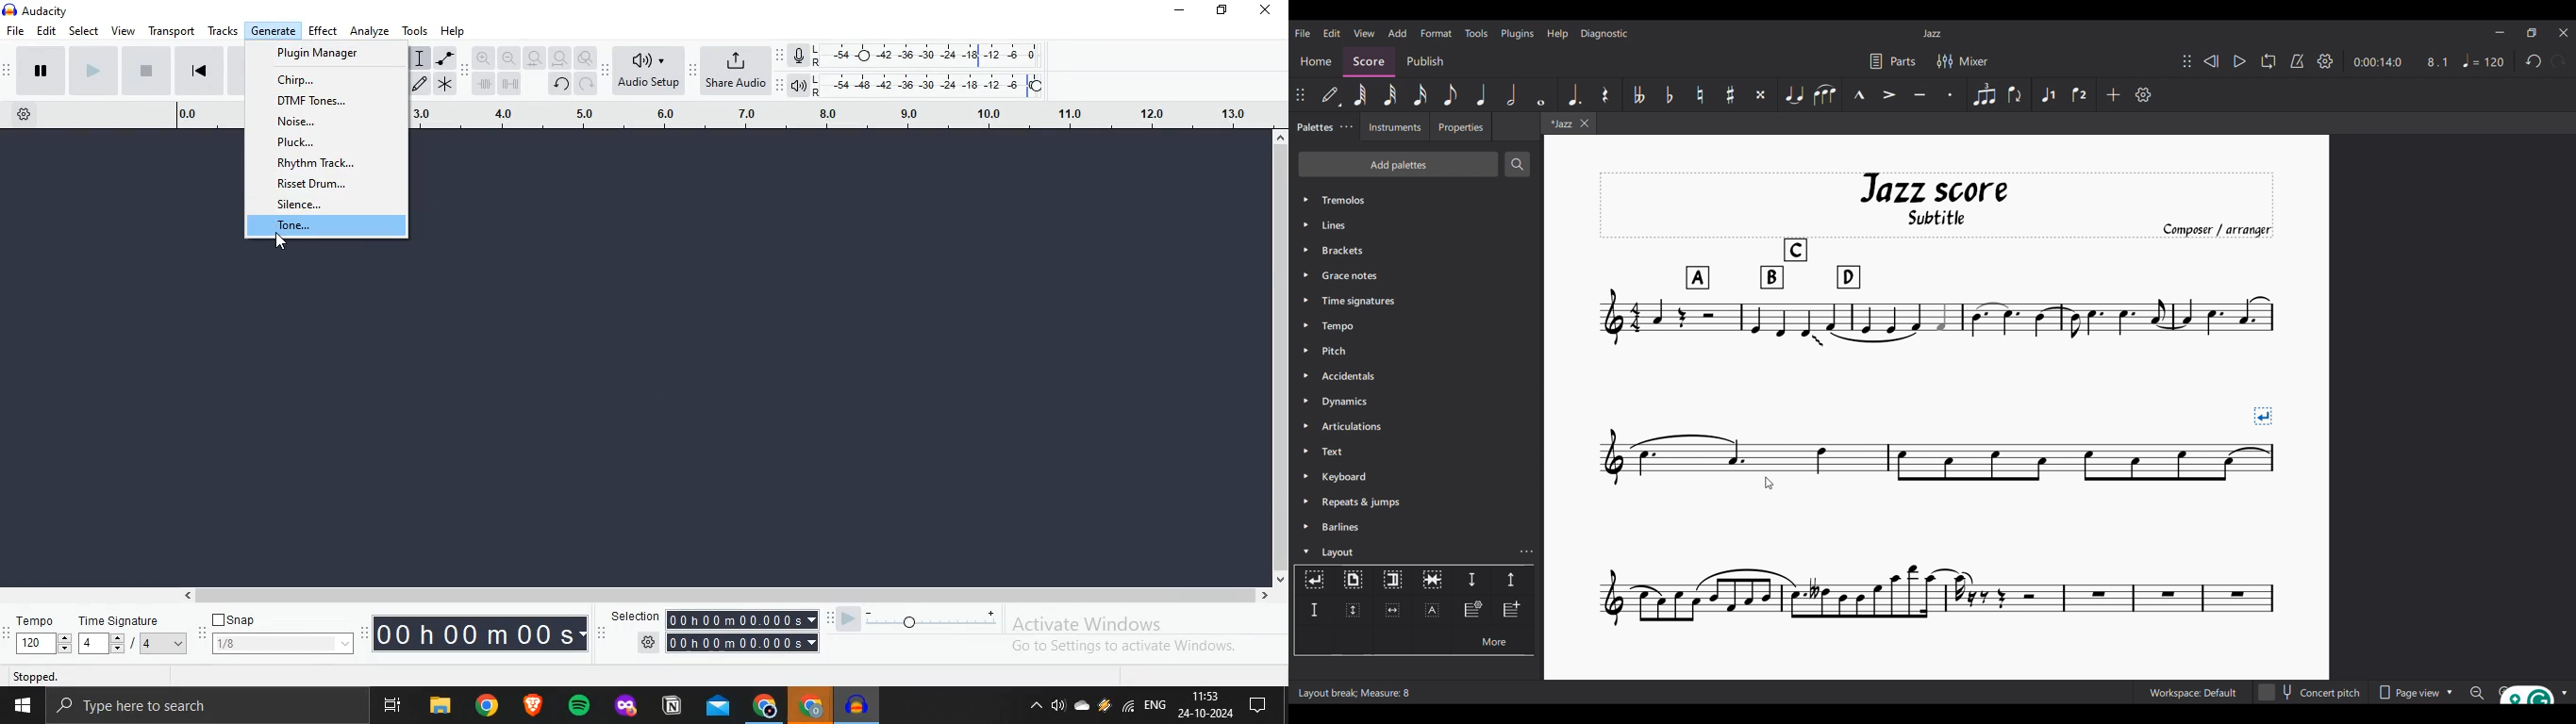 The height and width of the screenshot is (728, 2576). I want to click on Typing, so click(420, 58).